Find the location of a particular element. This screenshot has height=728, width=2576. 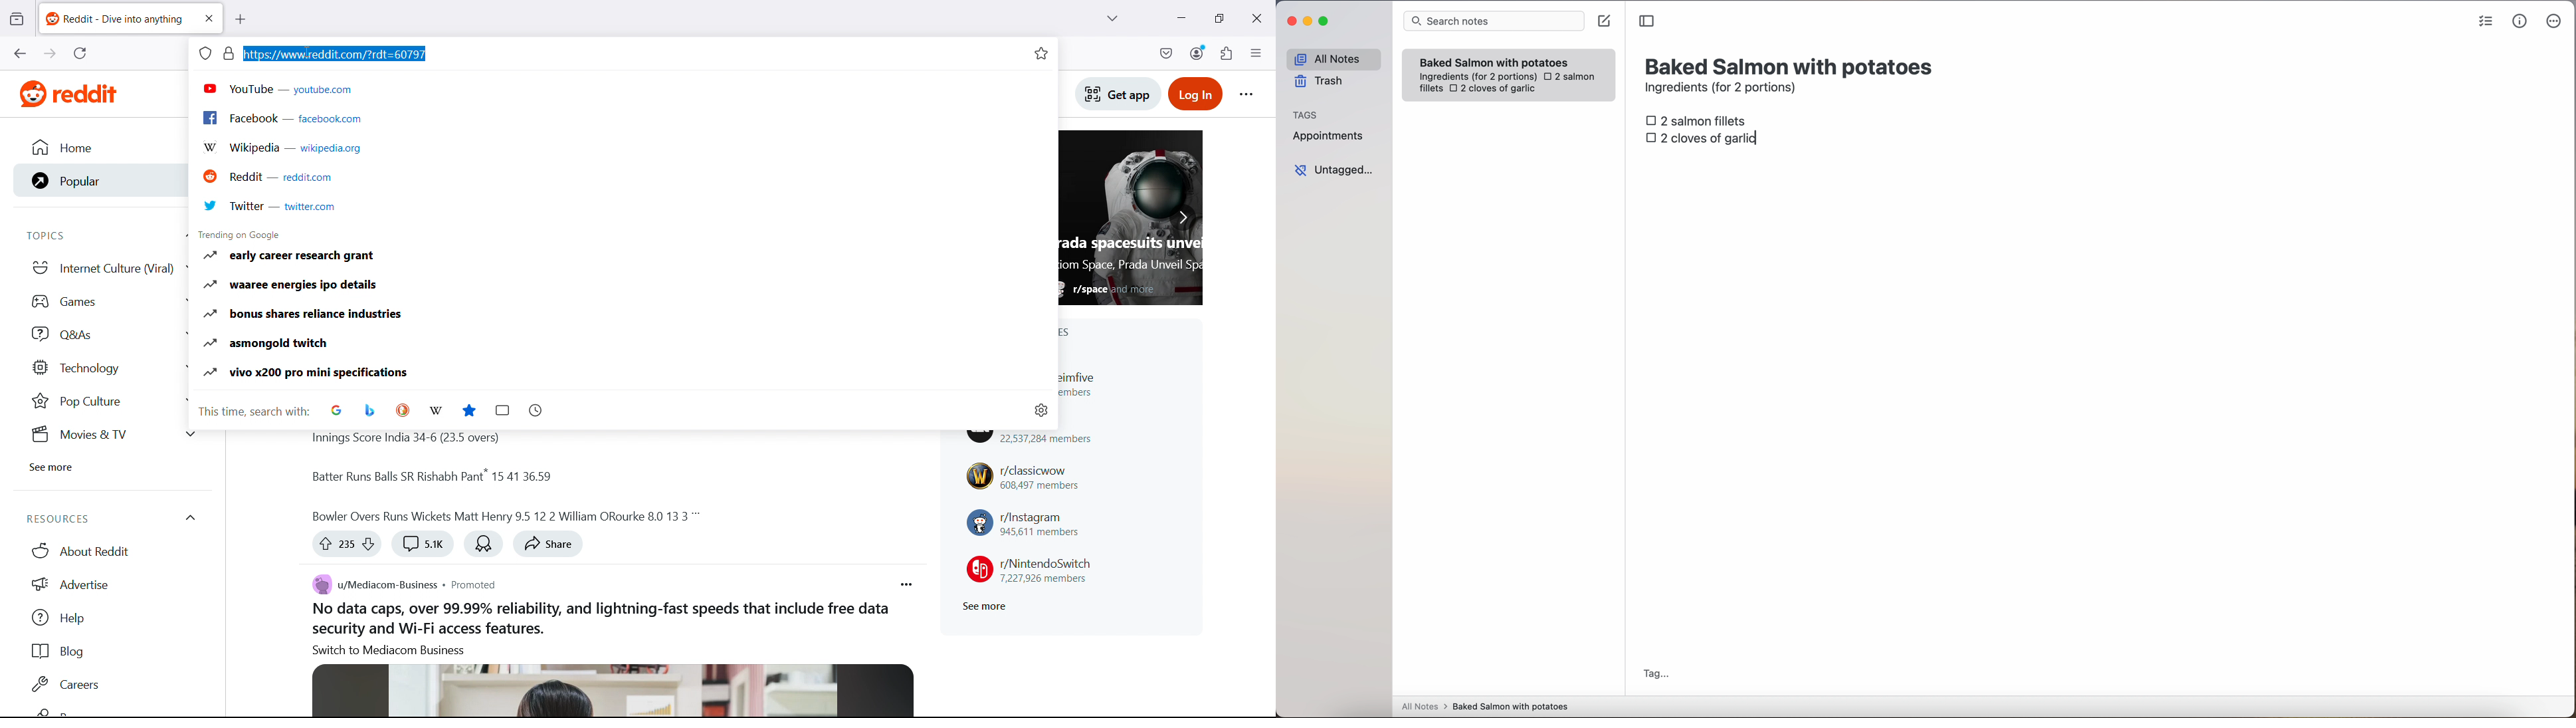

vertical scrollbar is located at coordinates (1273, 164).